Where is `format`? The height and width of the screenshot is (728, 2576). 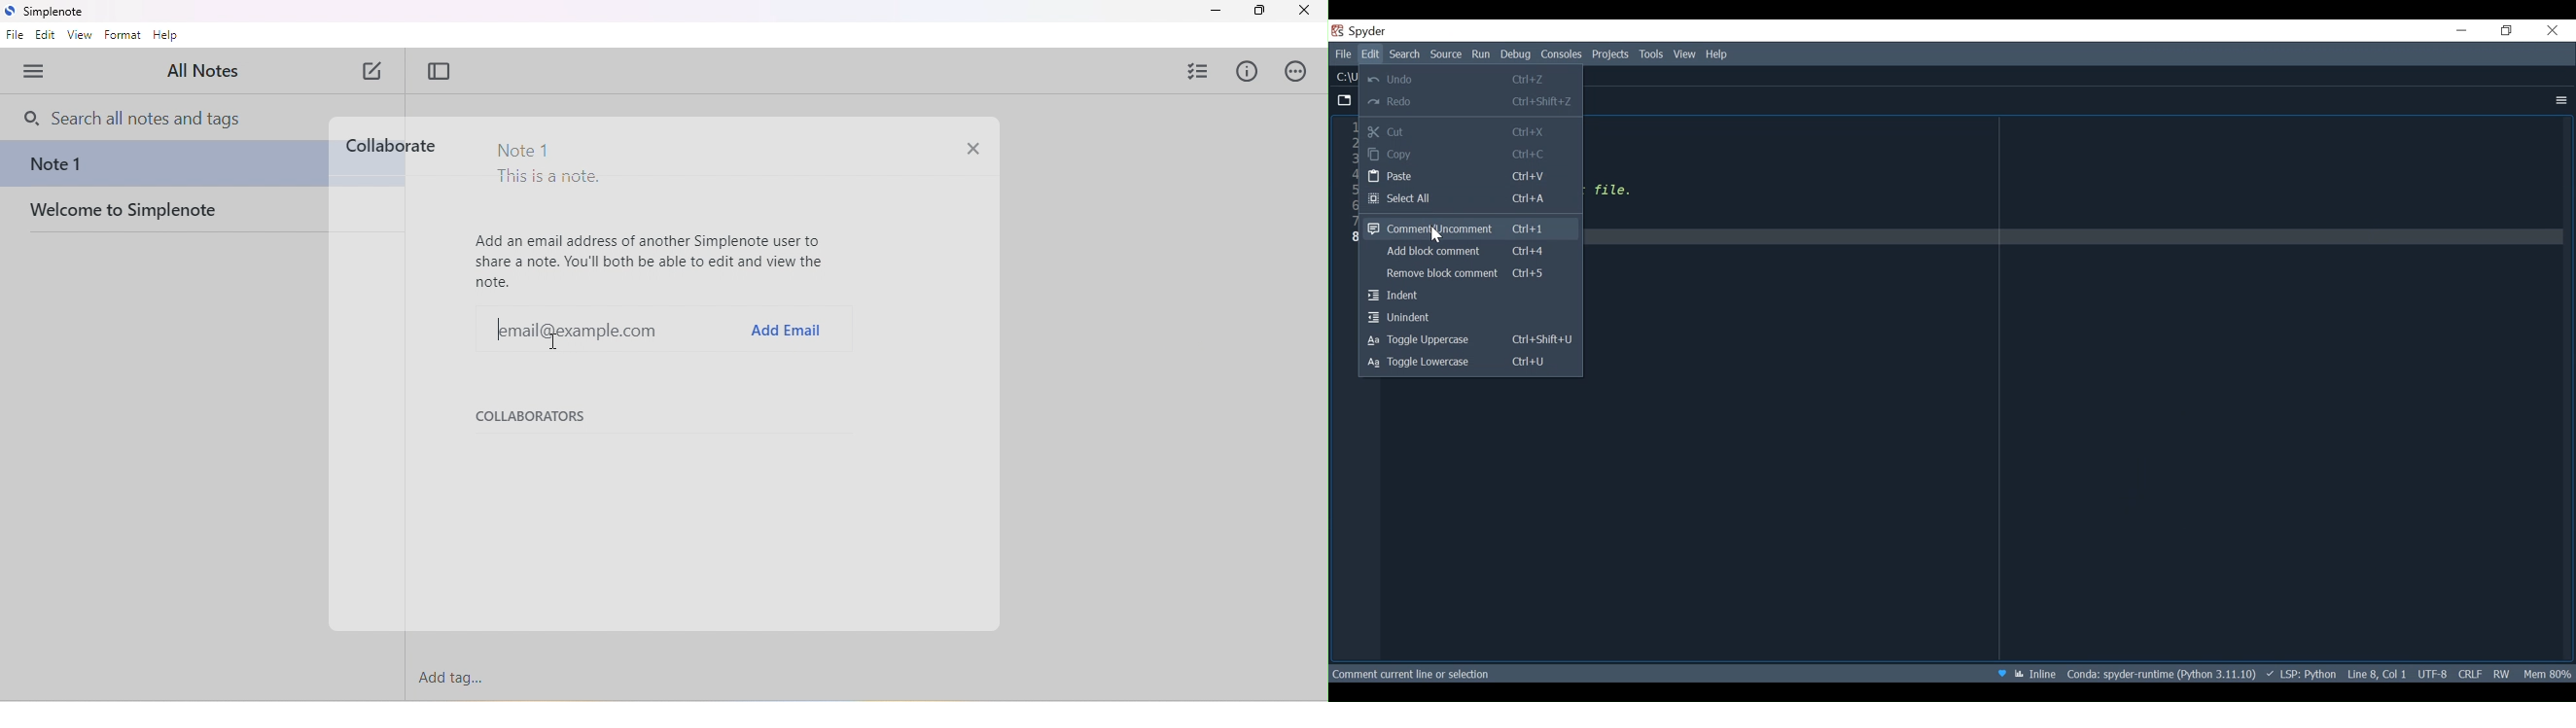
format is located at coordinates (123, 35).